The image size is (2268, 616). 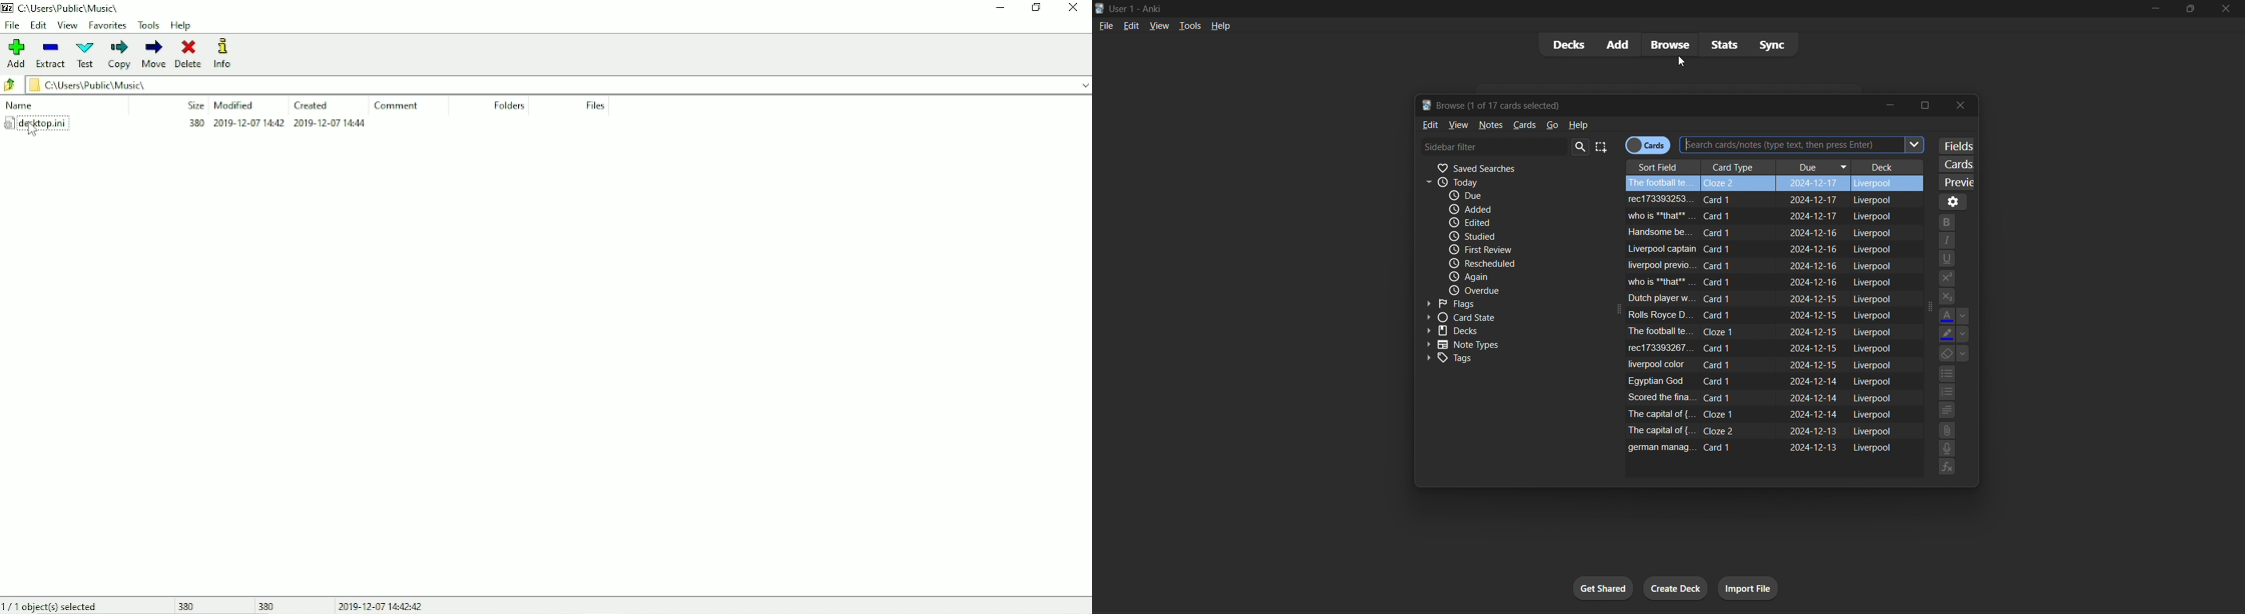 I want to click on liverpool, so click(x=1879, y=415).